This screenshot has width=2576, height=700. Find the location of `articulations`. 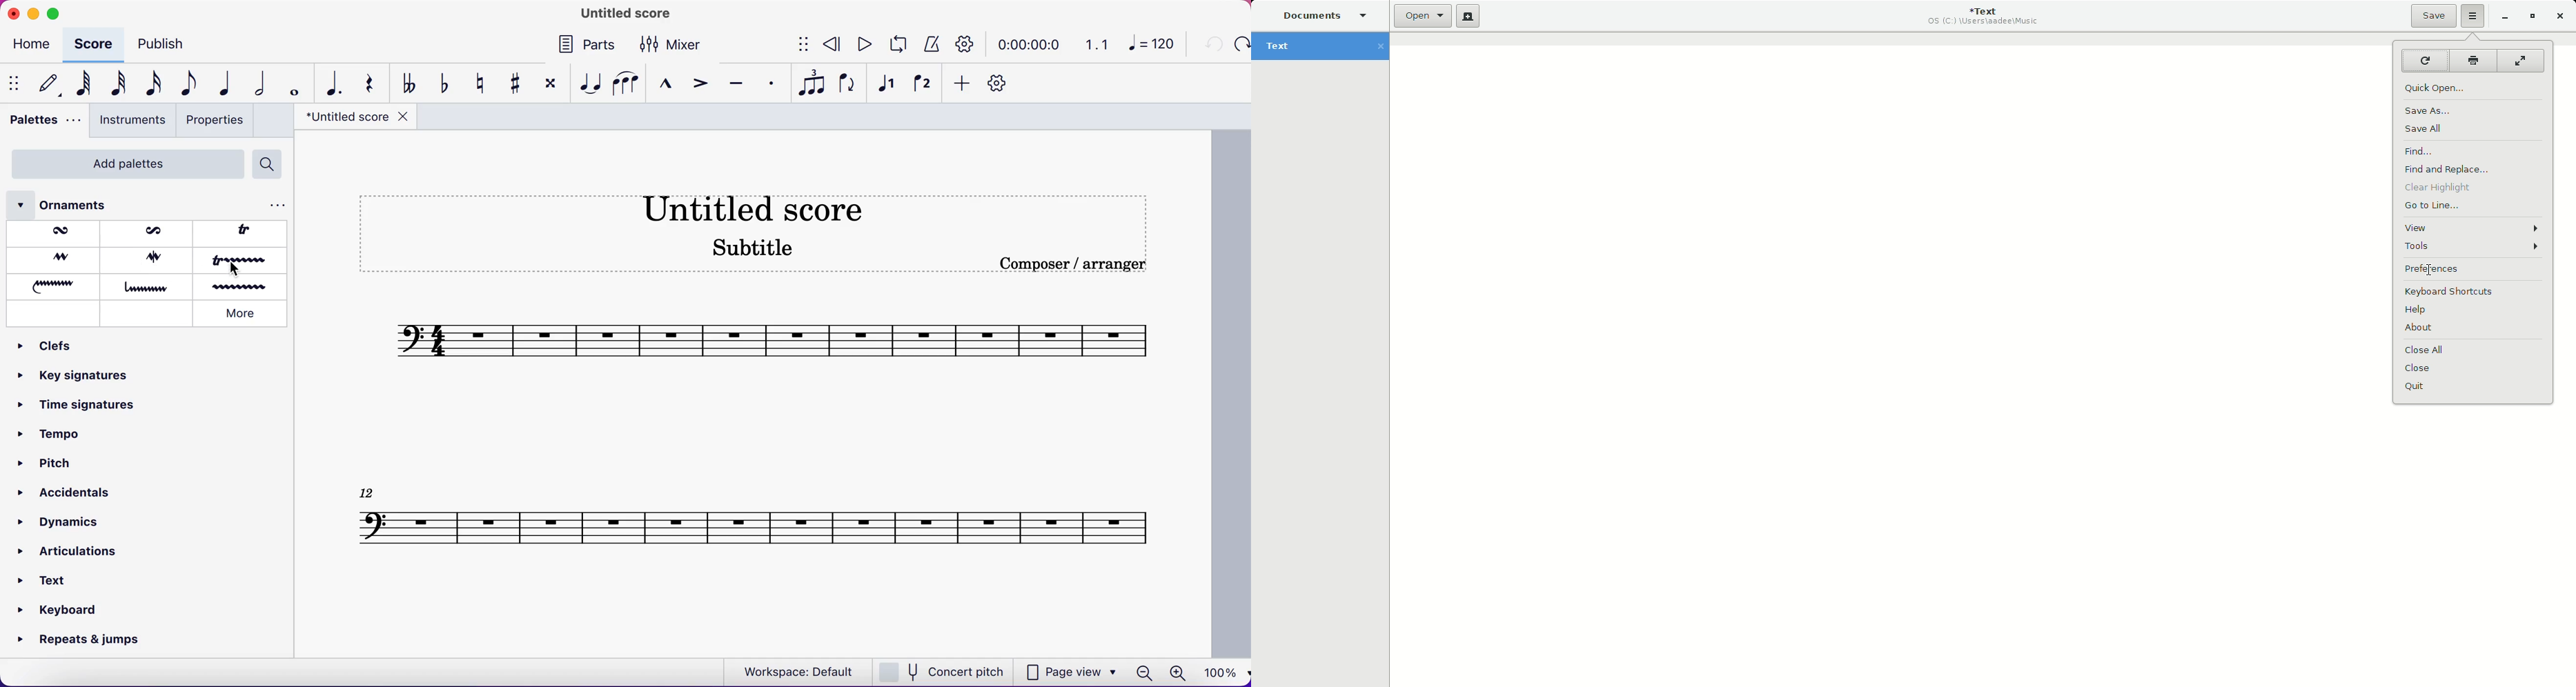

articulations is located at coordinates (73, 552).